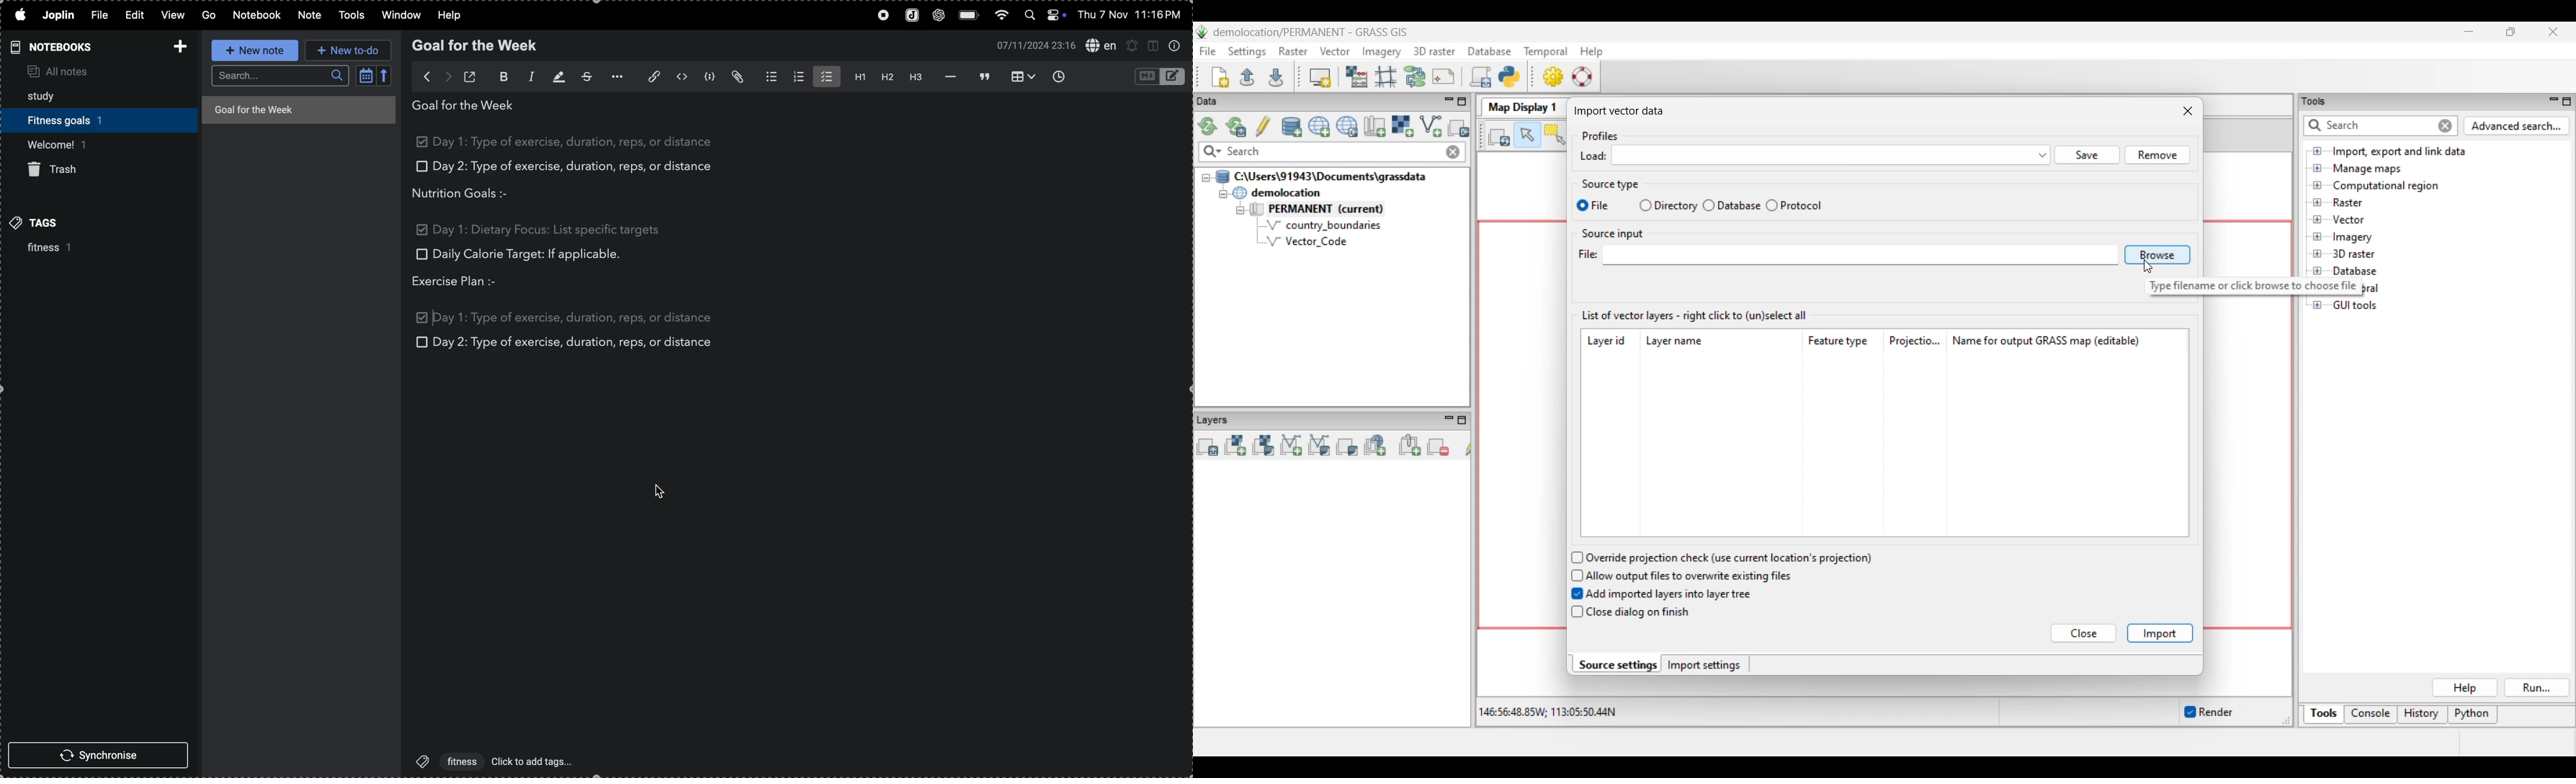 The width and height of the screenshot is (2576, 784). What do you see at coordinates (176, 46) in the screenshot?
I see `add notebook` at bounding box center [176, 46].